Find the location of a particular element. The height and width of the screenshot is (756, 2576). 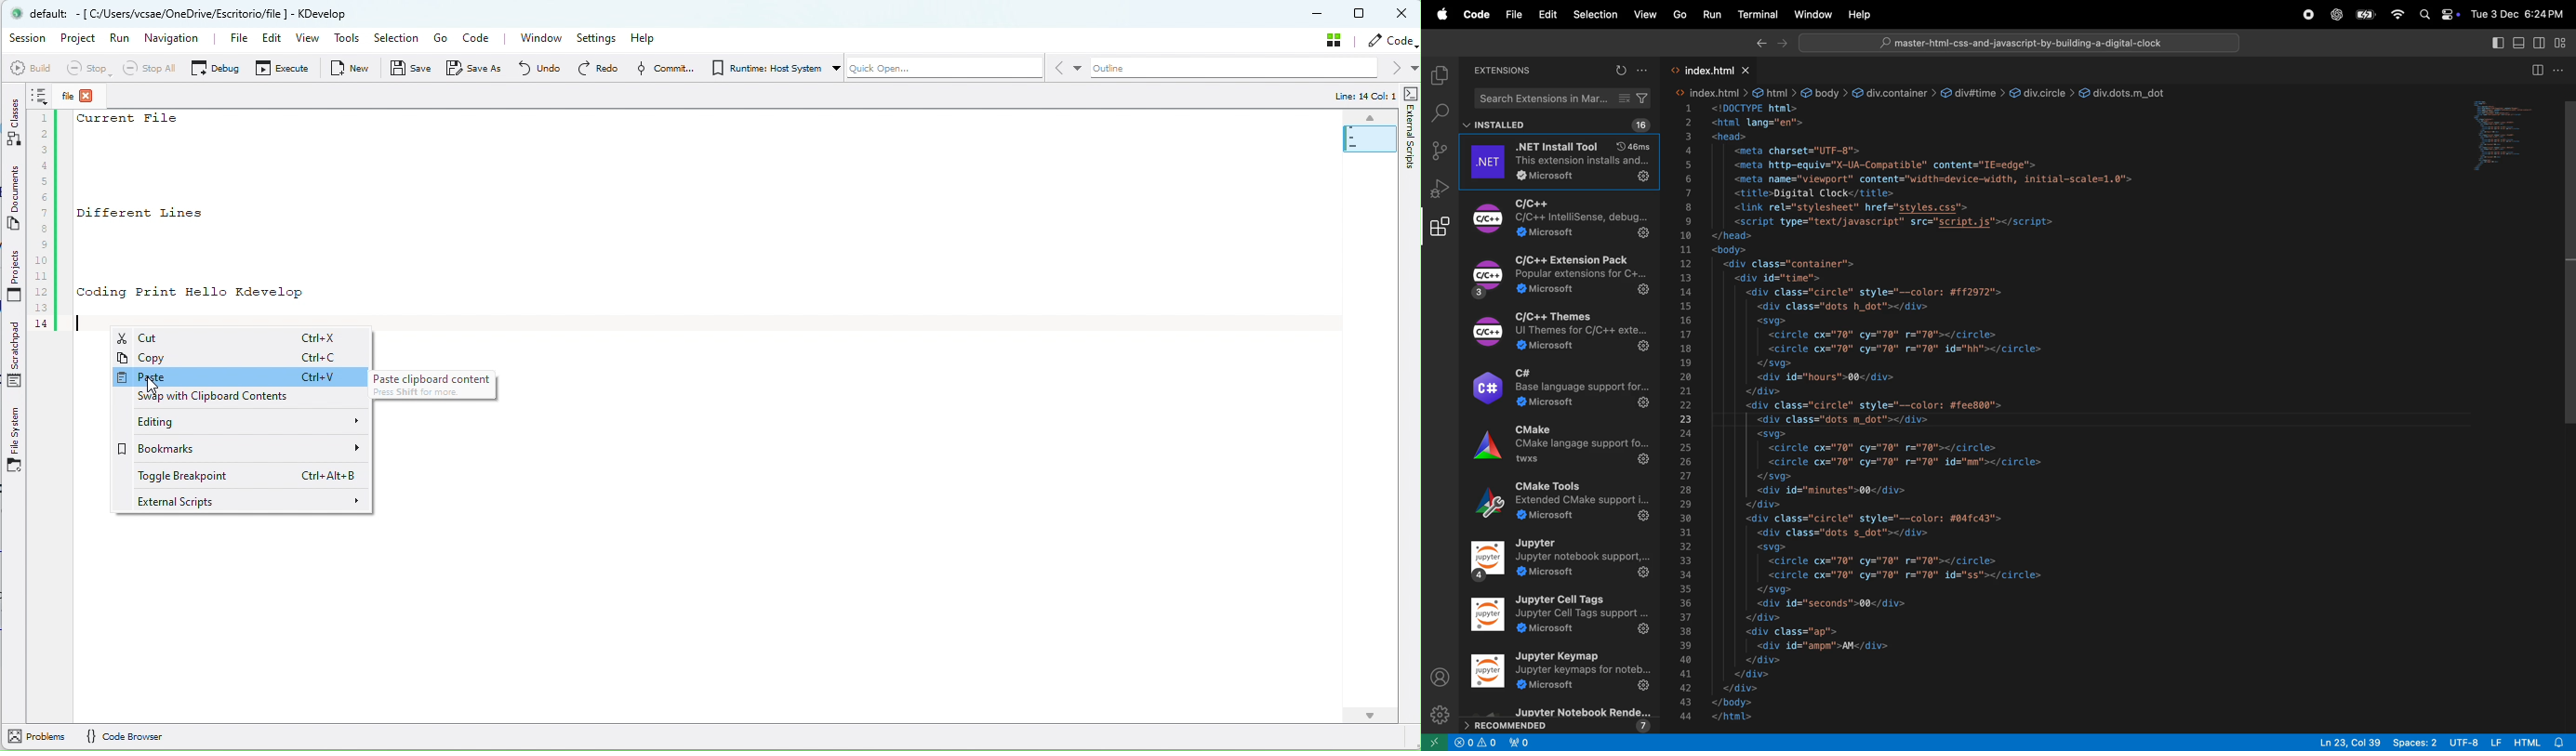

run is located at coordinates (1713, 14).